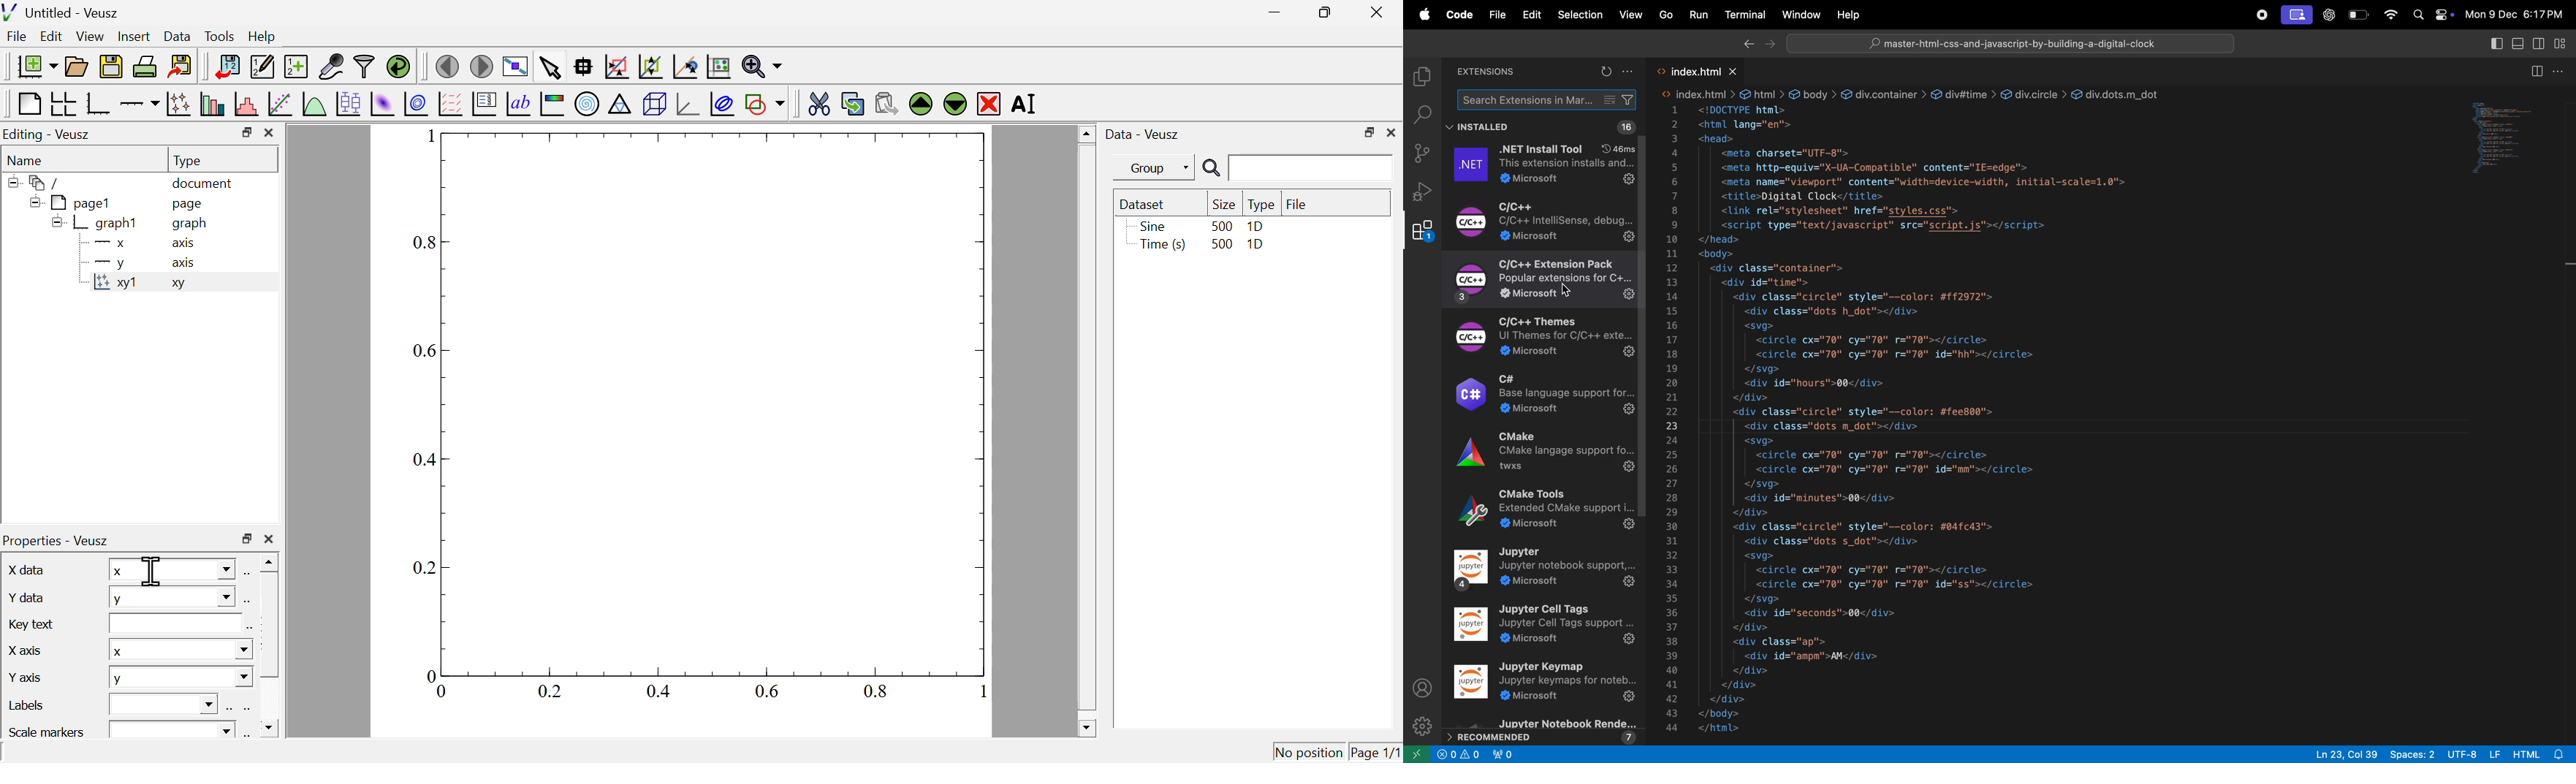 The height and width of the screenshot is (784, 2576). I want to click on page1, so click(72, 202).